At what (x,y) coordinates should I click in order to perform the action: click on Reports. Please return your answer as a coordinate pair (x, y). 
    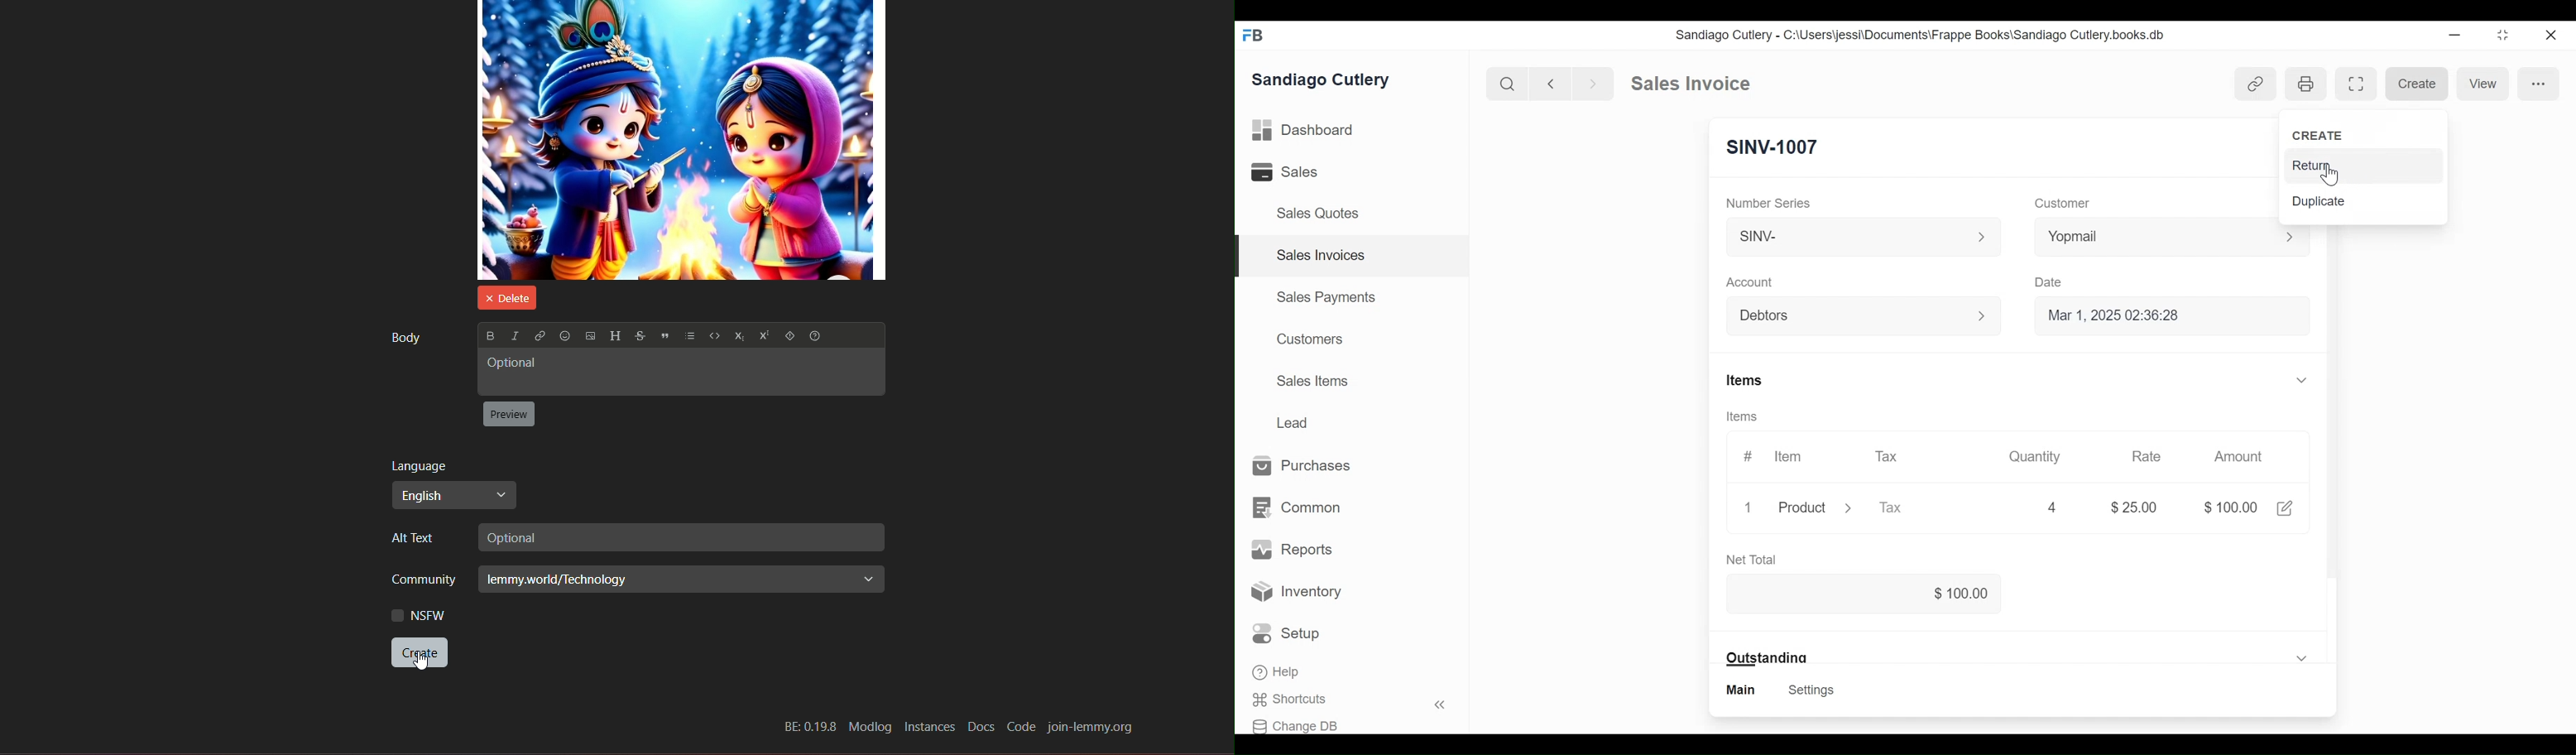
    Looking at the image, I should click on (1290, 548).